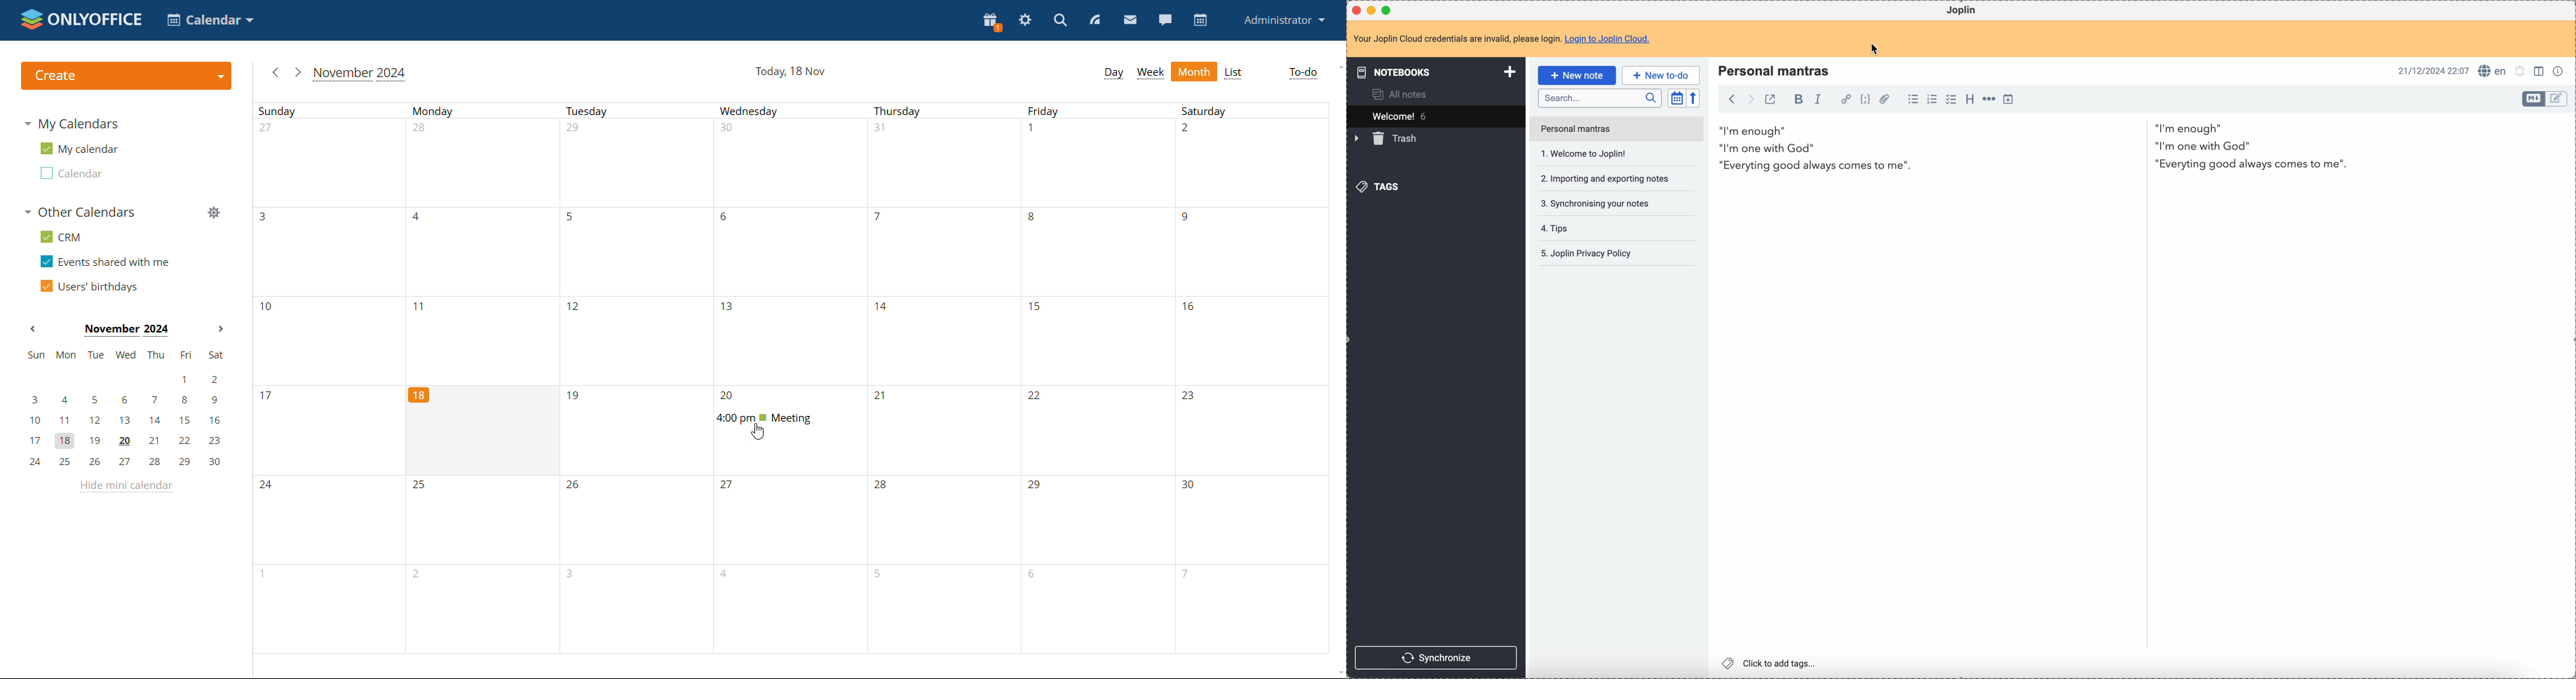  Describe the element at coordinates (1399, 94) in the screenshot. I see `all notes` at that location.